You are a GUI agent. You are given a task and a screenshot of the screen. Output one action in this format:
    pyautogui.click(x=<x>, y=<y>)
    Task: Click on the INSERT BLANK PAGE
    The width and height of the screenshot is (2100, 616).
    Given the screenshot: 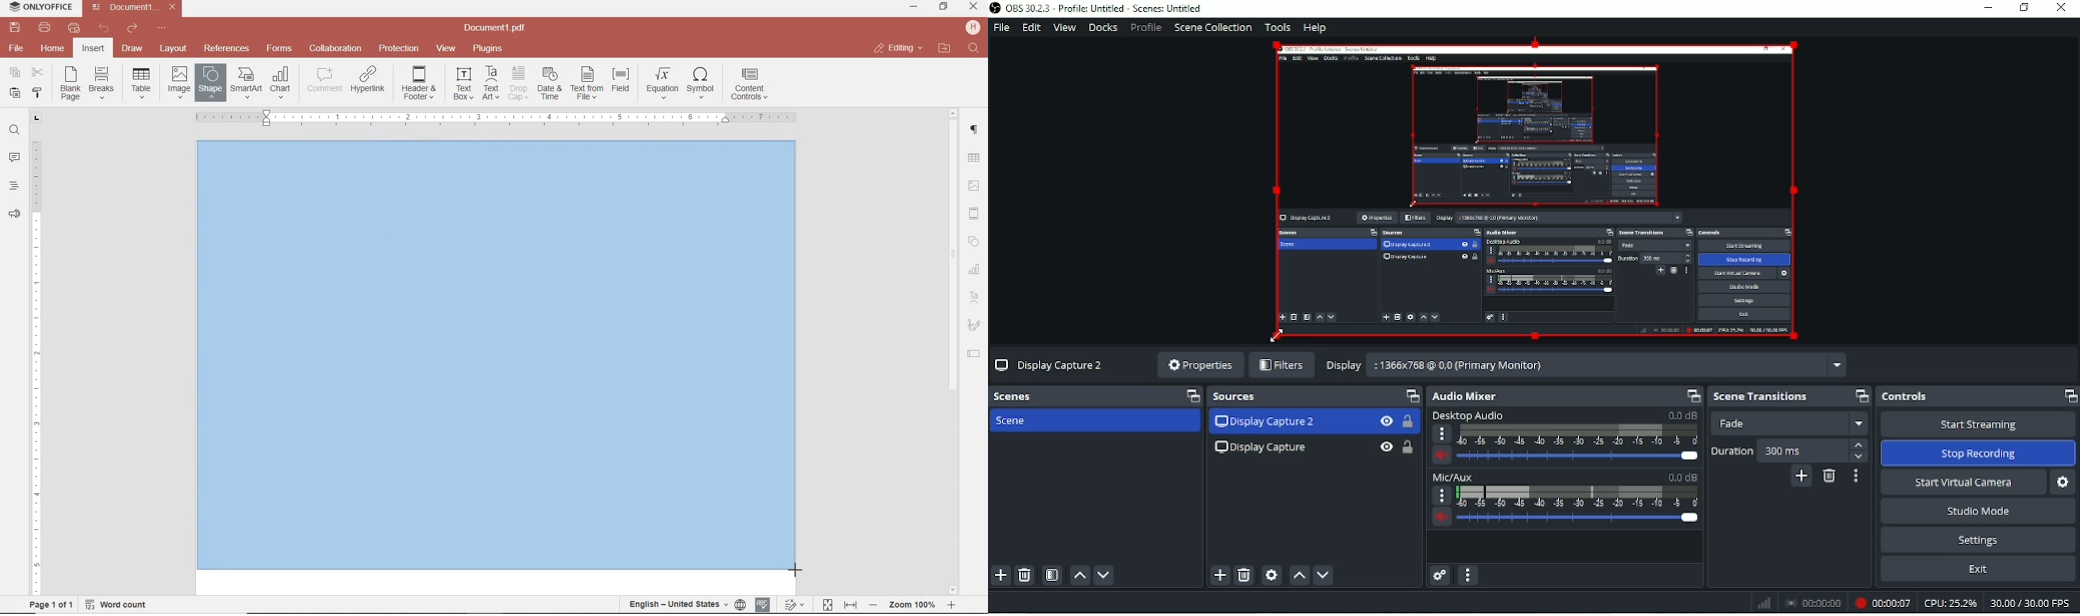 What is the action you would take?
    pyautogui.click(x=70, y=83)
    